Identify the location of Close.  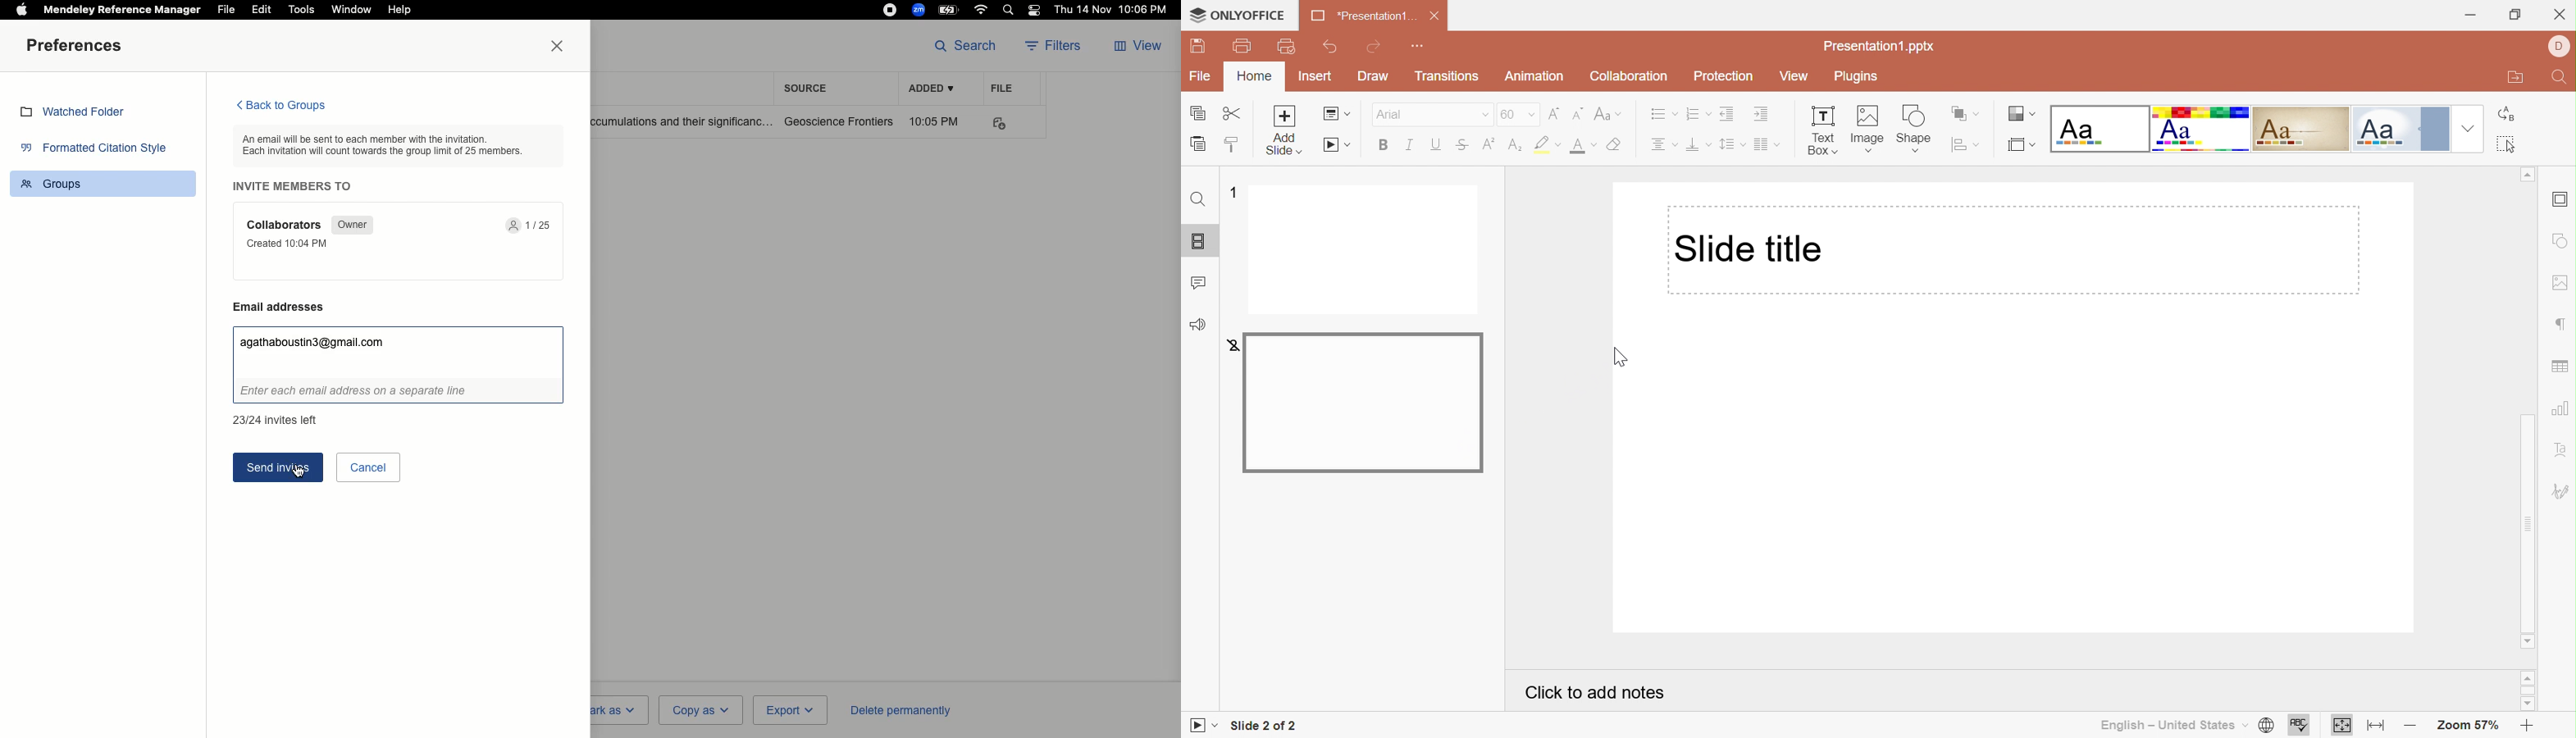
(1437, 16).